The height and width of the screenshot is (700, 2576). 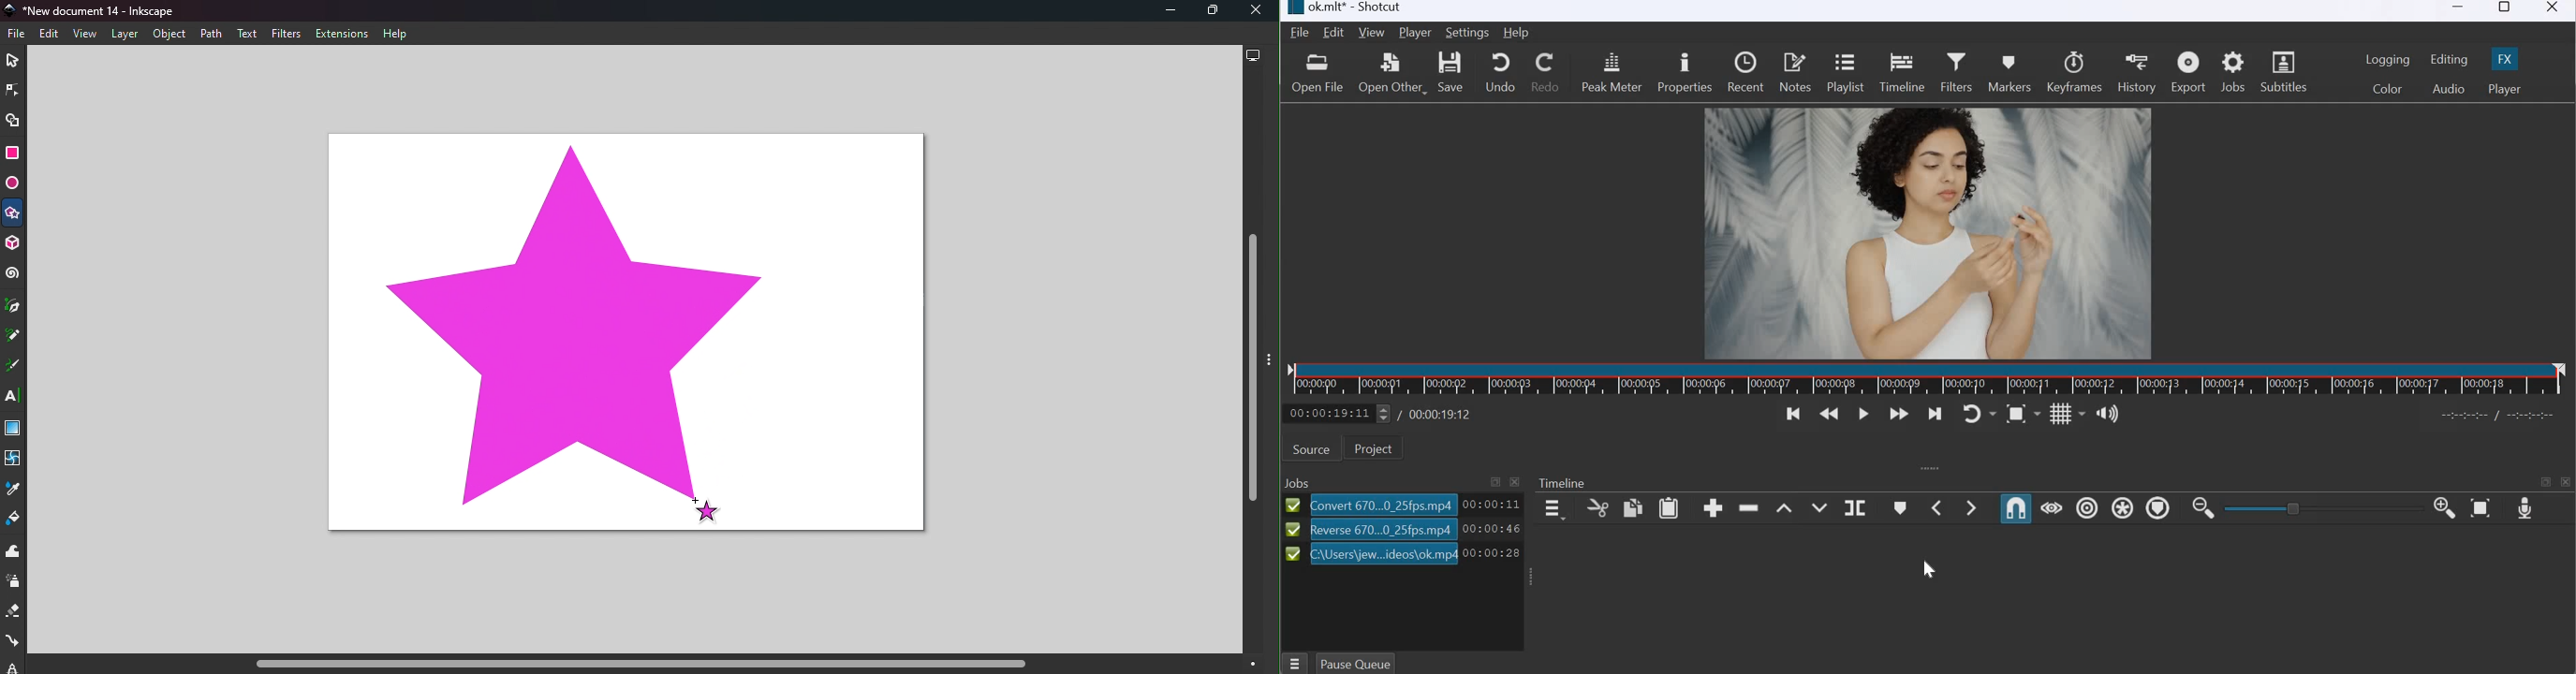 I want to click on Canvas, so click(x=1932, y=232).